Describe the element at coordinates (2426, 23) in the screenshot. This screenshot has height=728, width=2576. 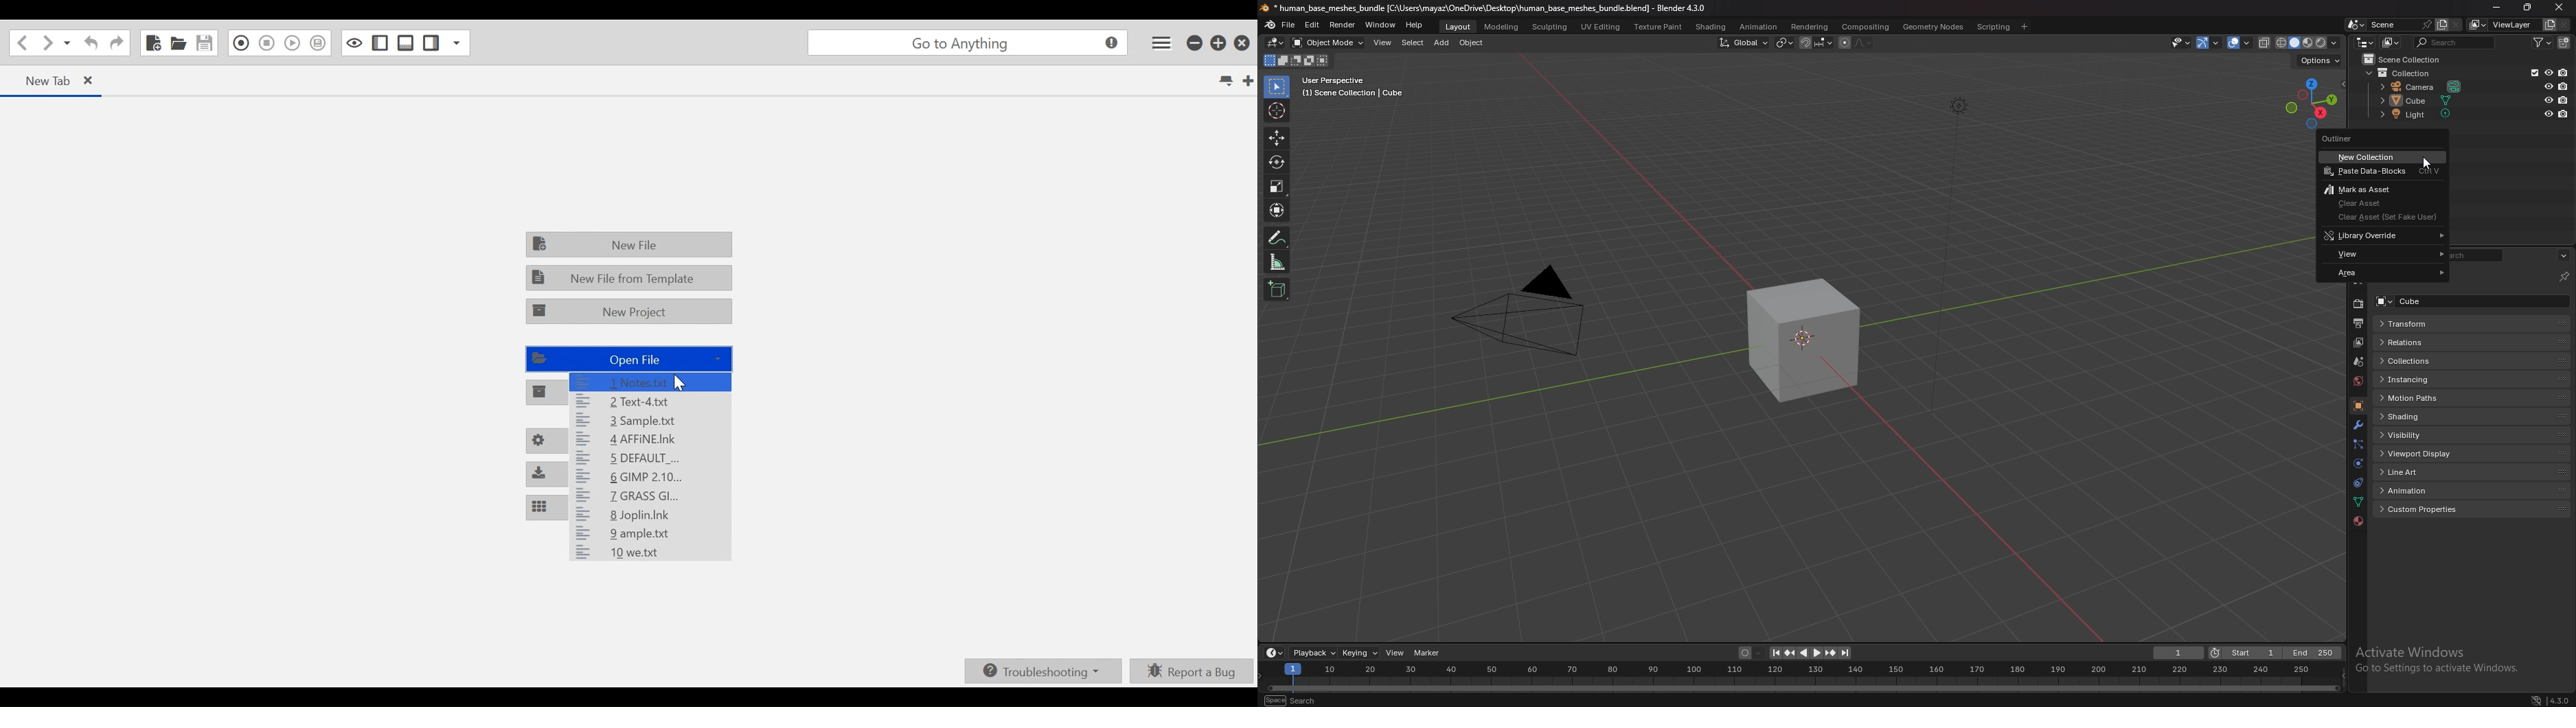
I see `pin scene` at that location.